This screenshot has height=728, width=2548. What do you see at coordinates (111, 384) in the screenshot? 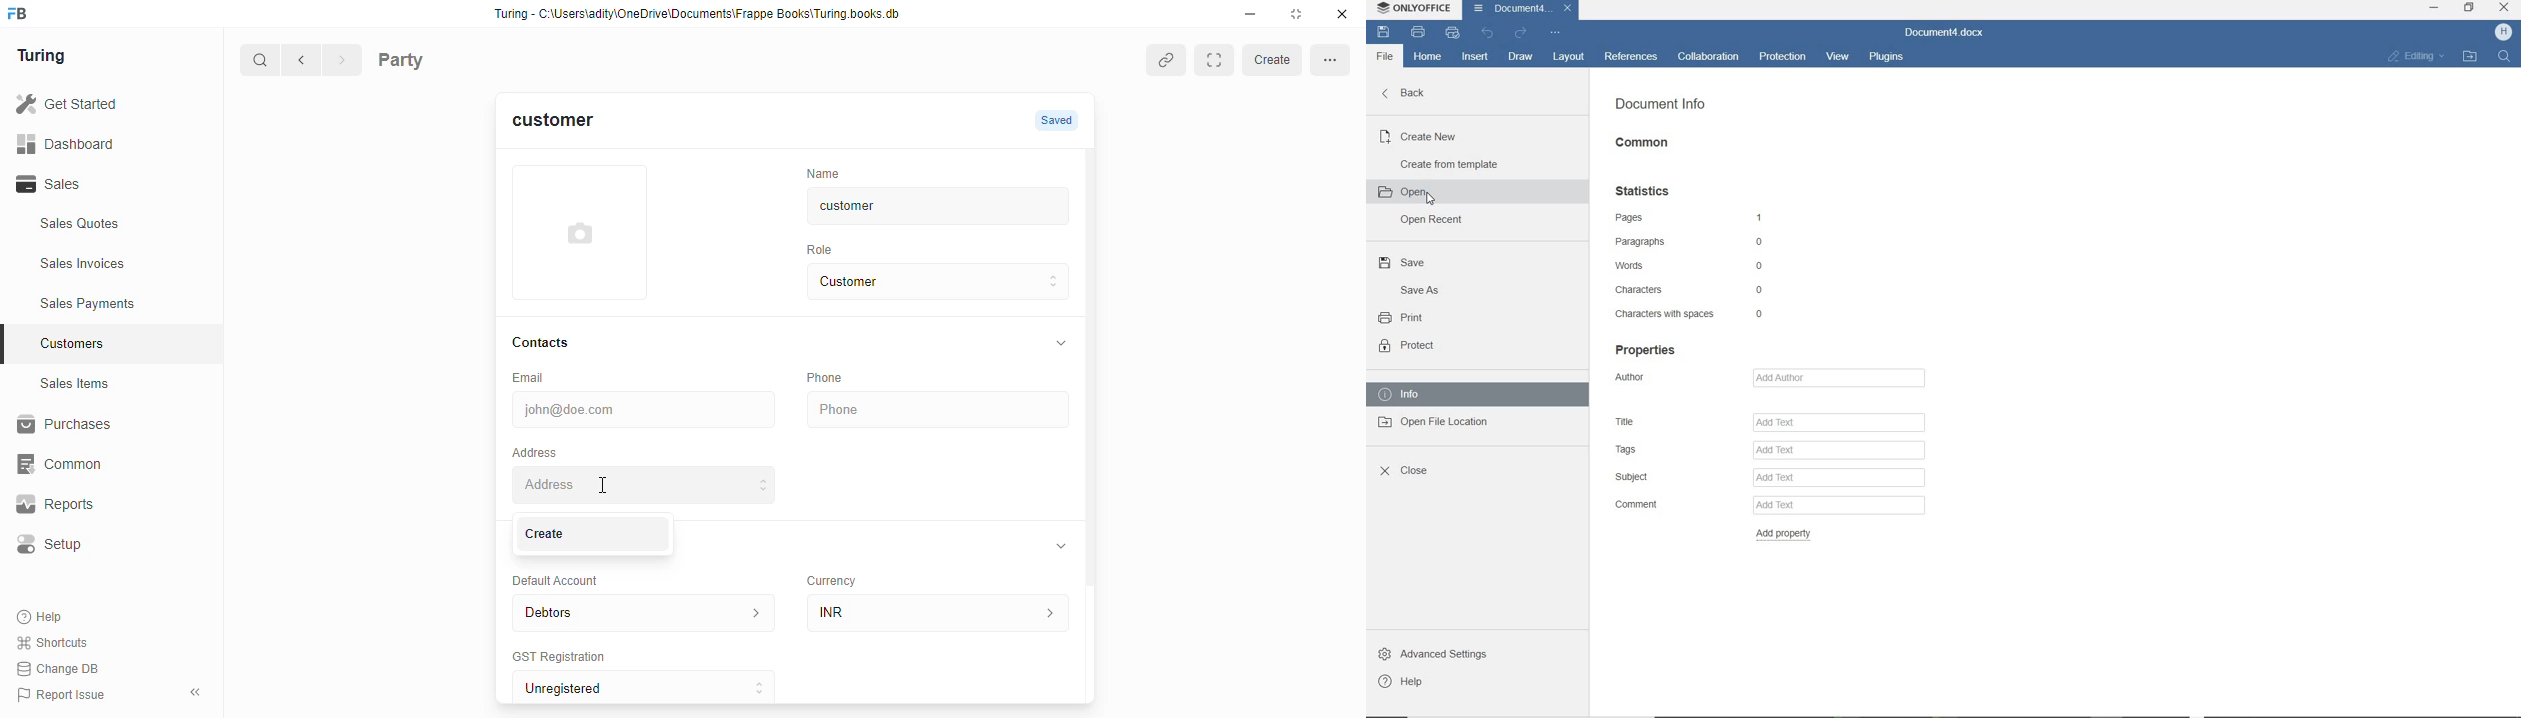
I see `Sales Items.` at bounding box center [111, 384].